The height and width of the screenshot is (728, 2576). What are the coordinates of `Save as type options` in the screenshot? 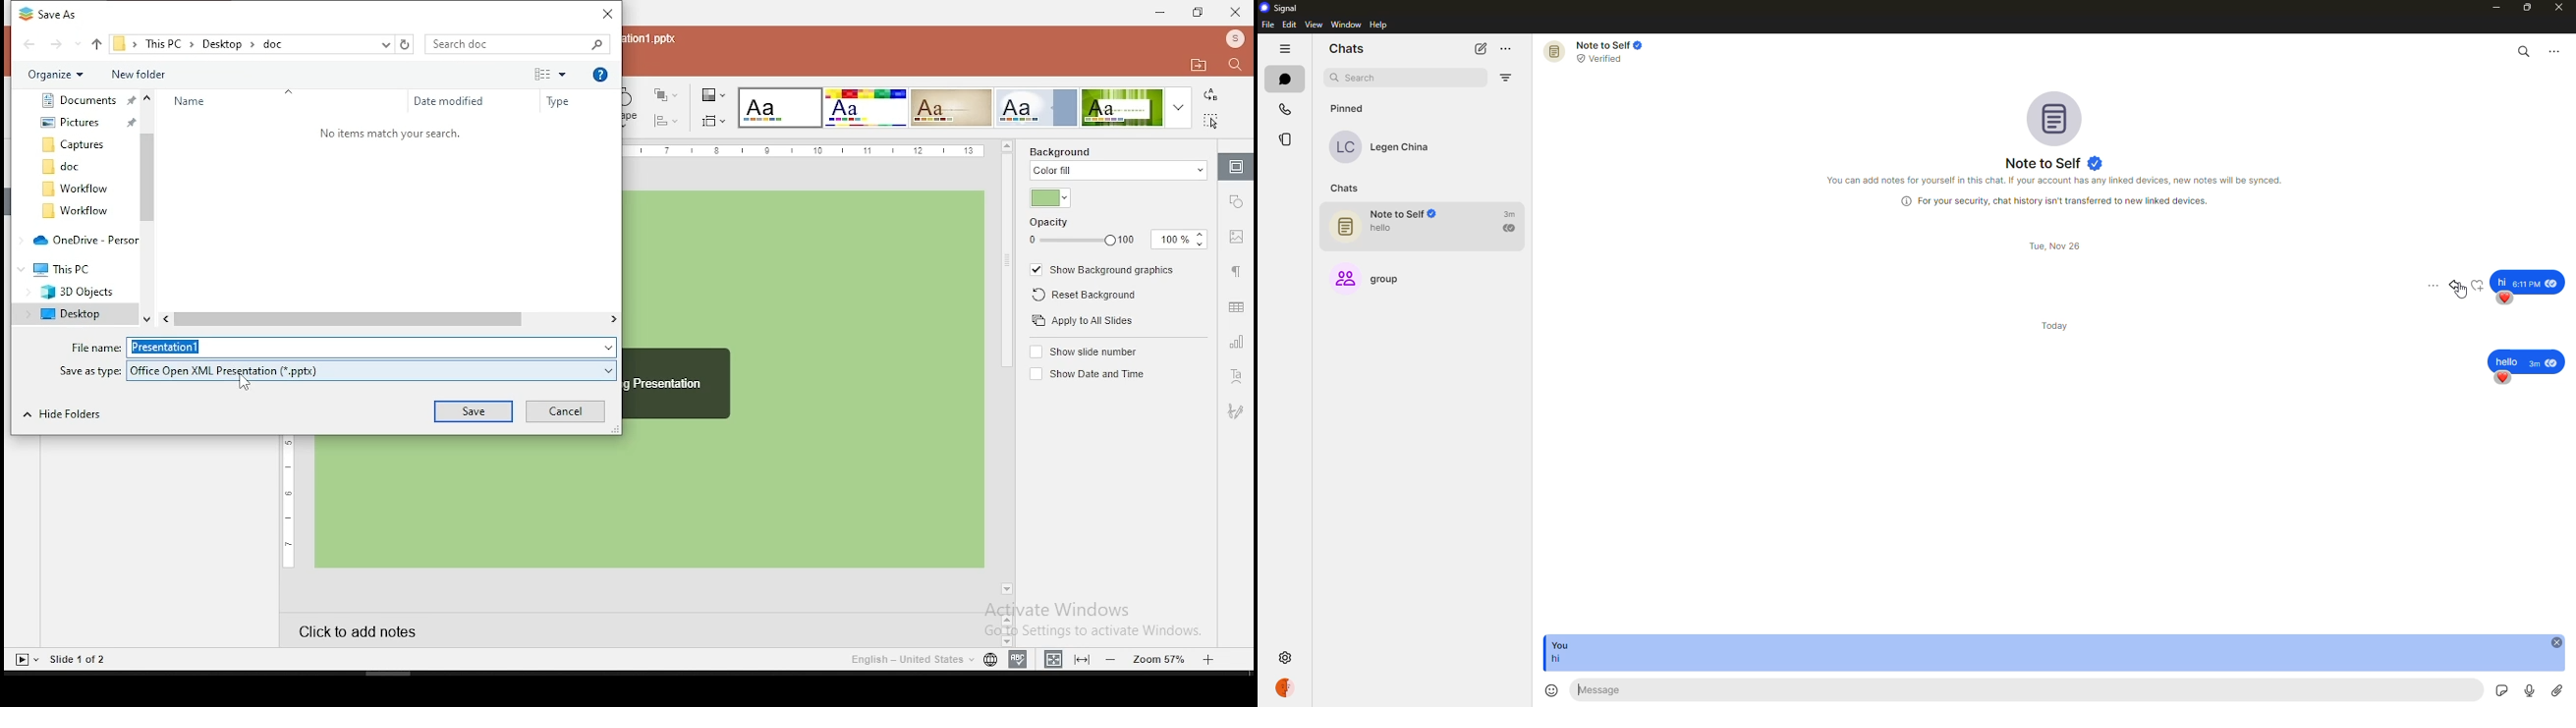 It's located at (374, 369).